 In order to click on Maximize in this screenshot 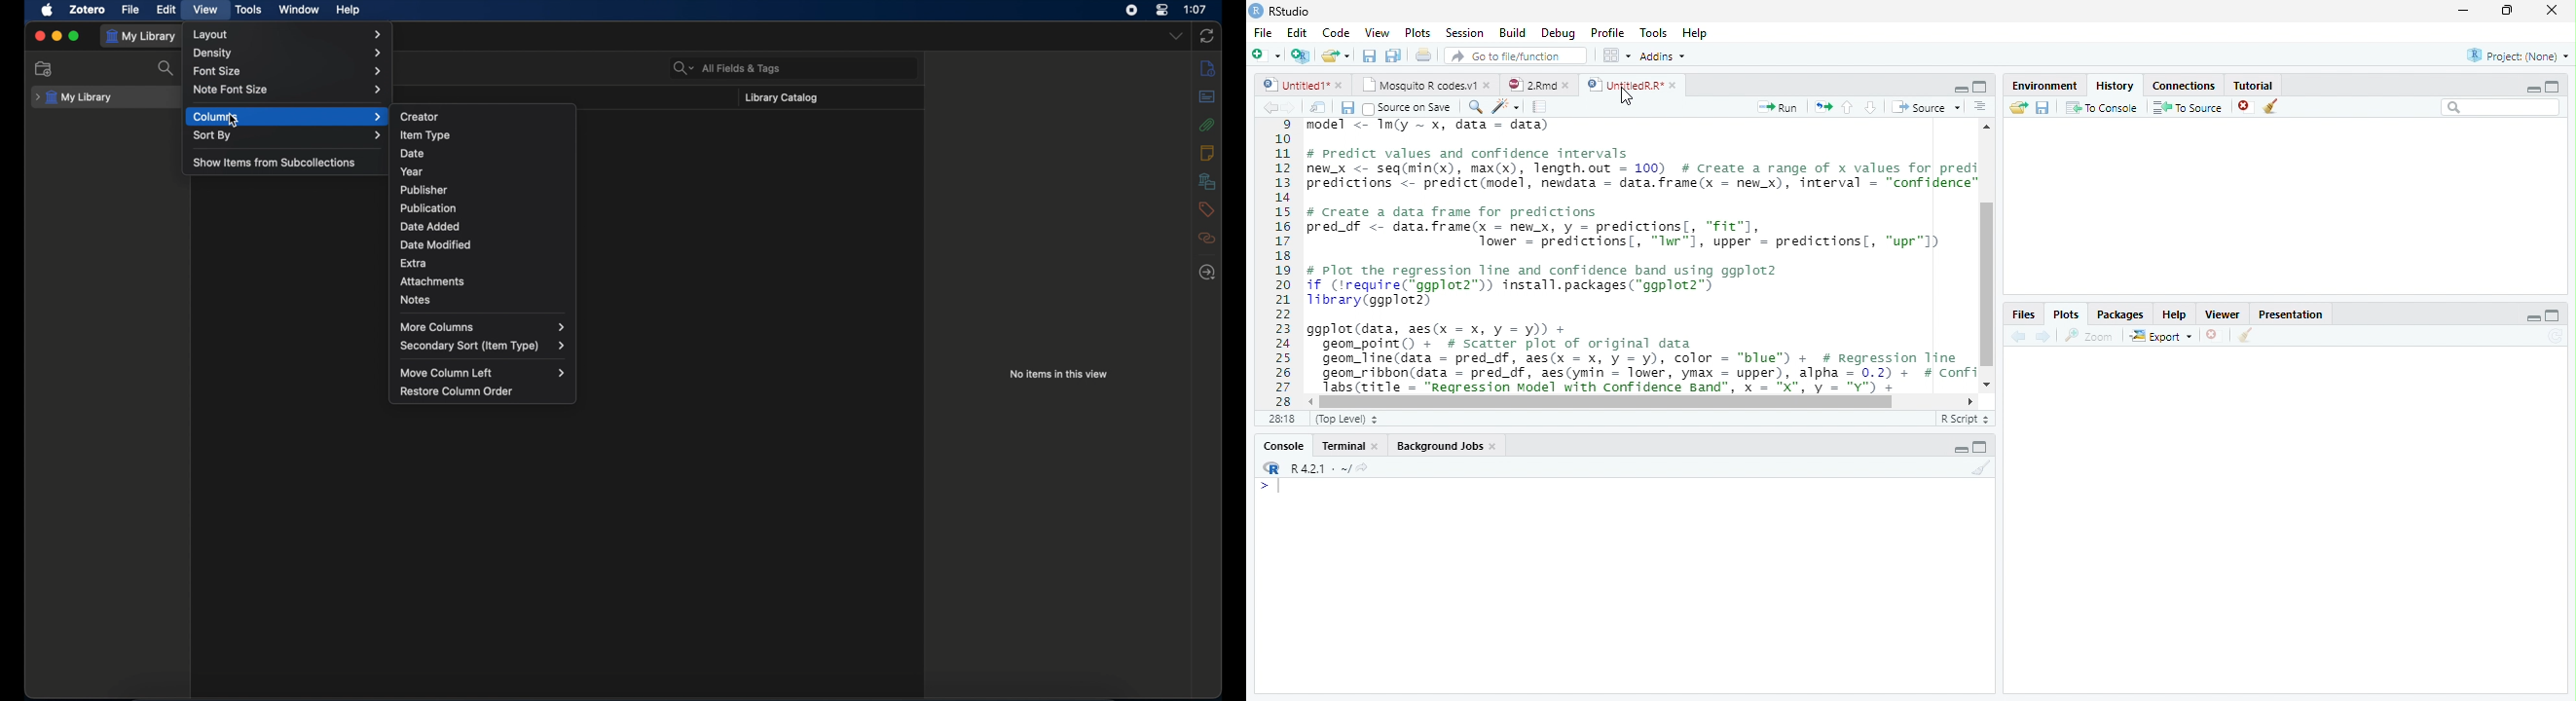, I will do `click(2506, 10)`.